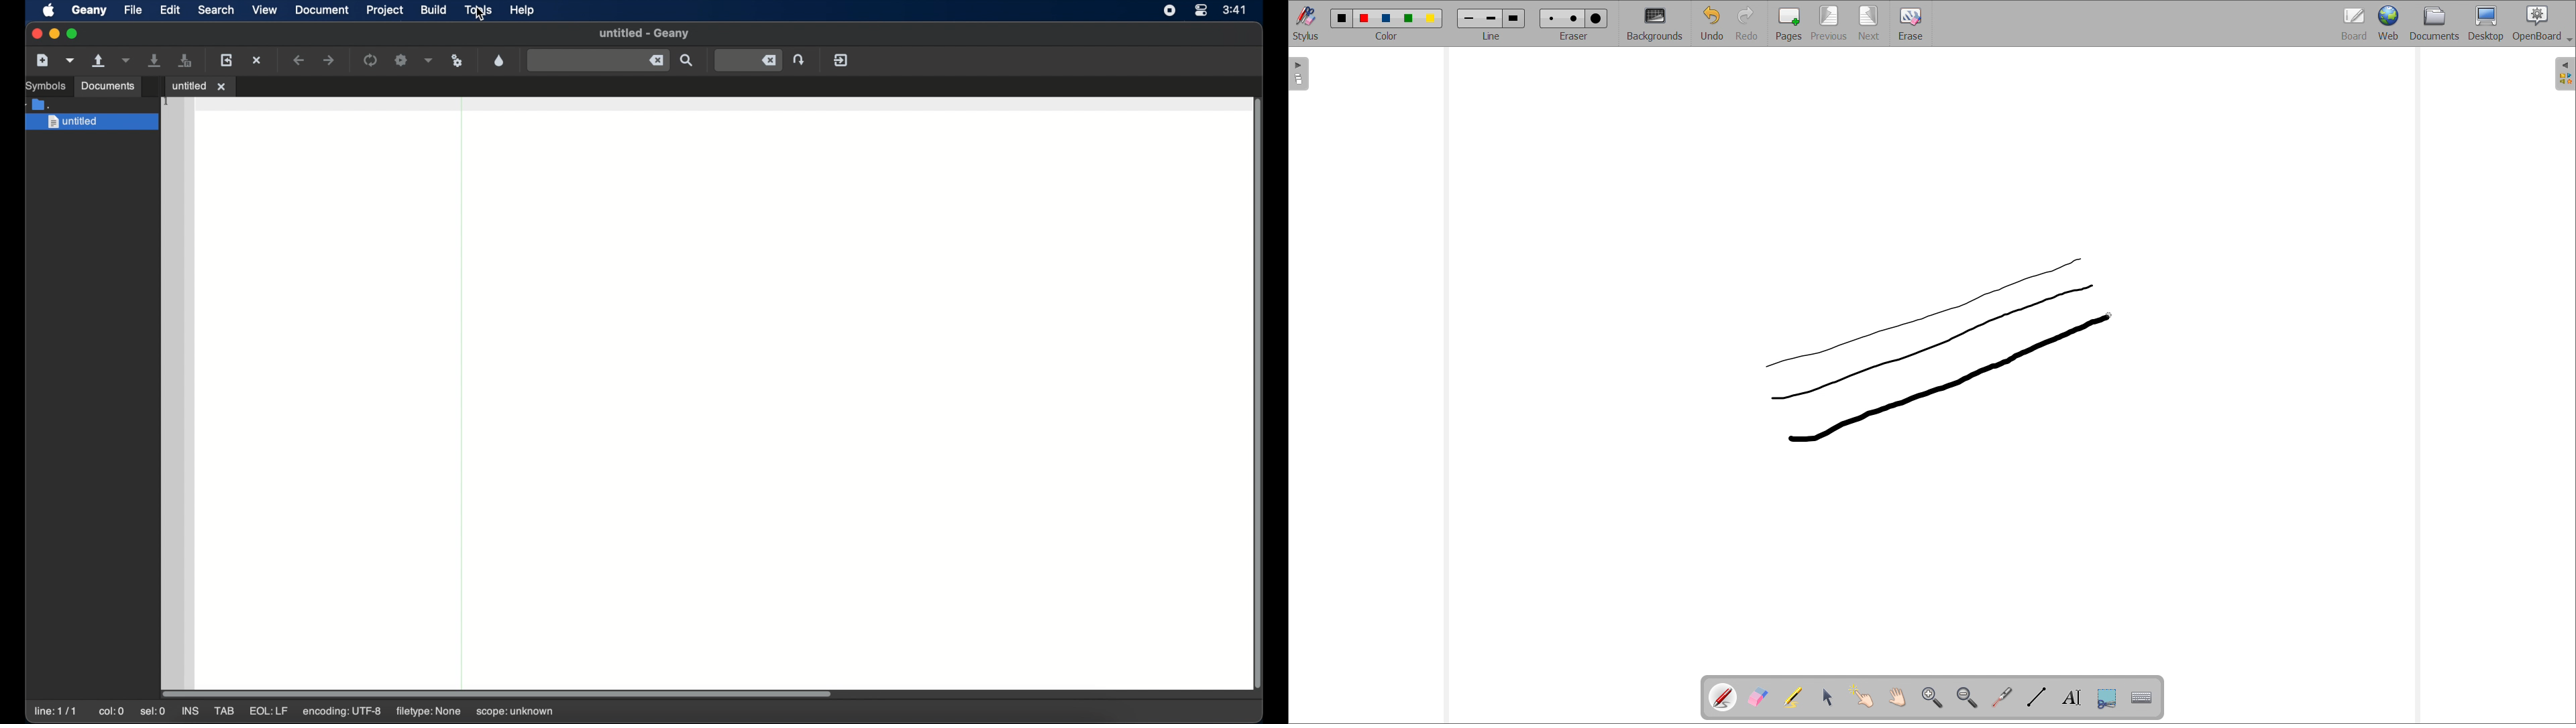  What do you see at coordinates (2073, 698) in the screenshot?
I see `draw text` at bounding box center [2073, 698].